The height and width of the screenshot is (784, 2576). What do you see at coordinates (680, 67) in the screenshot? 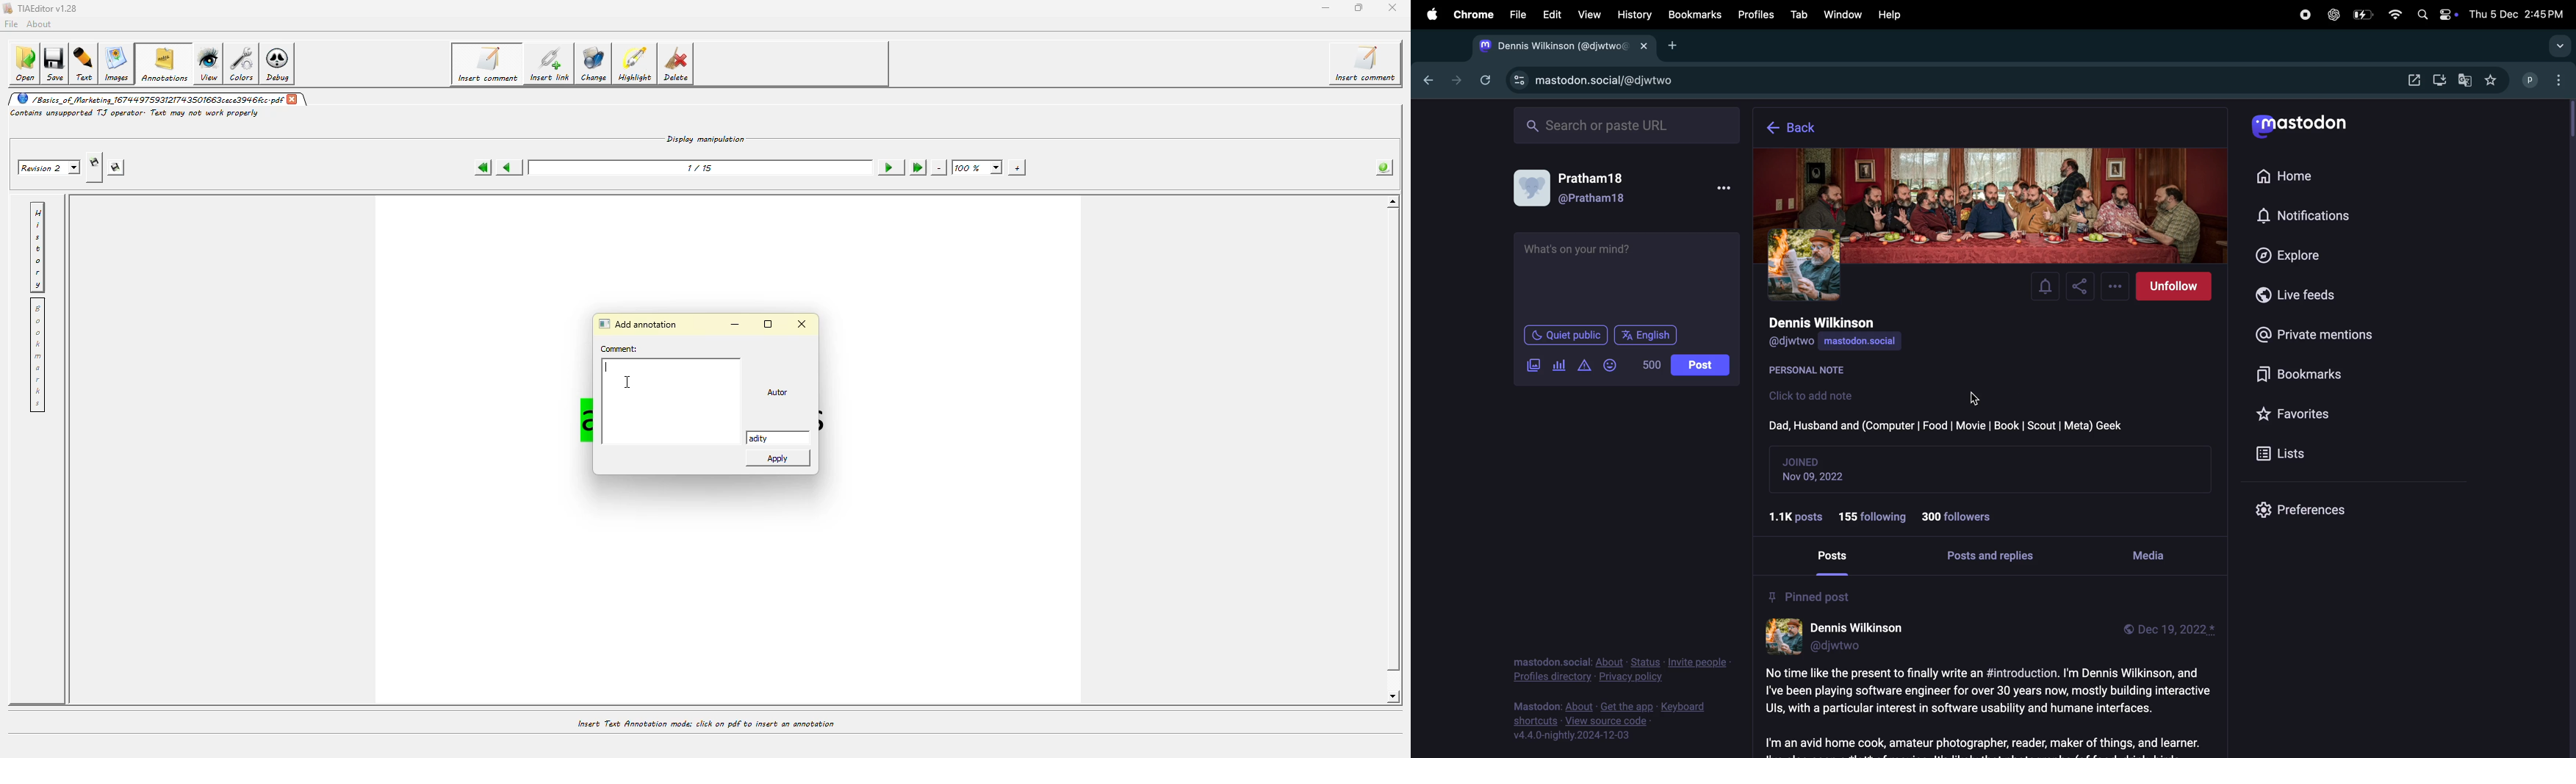
I see `delete` at bounding box center [680, 67].